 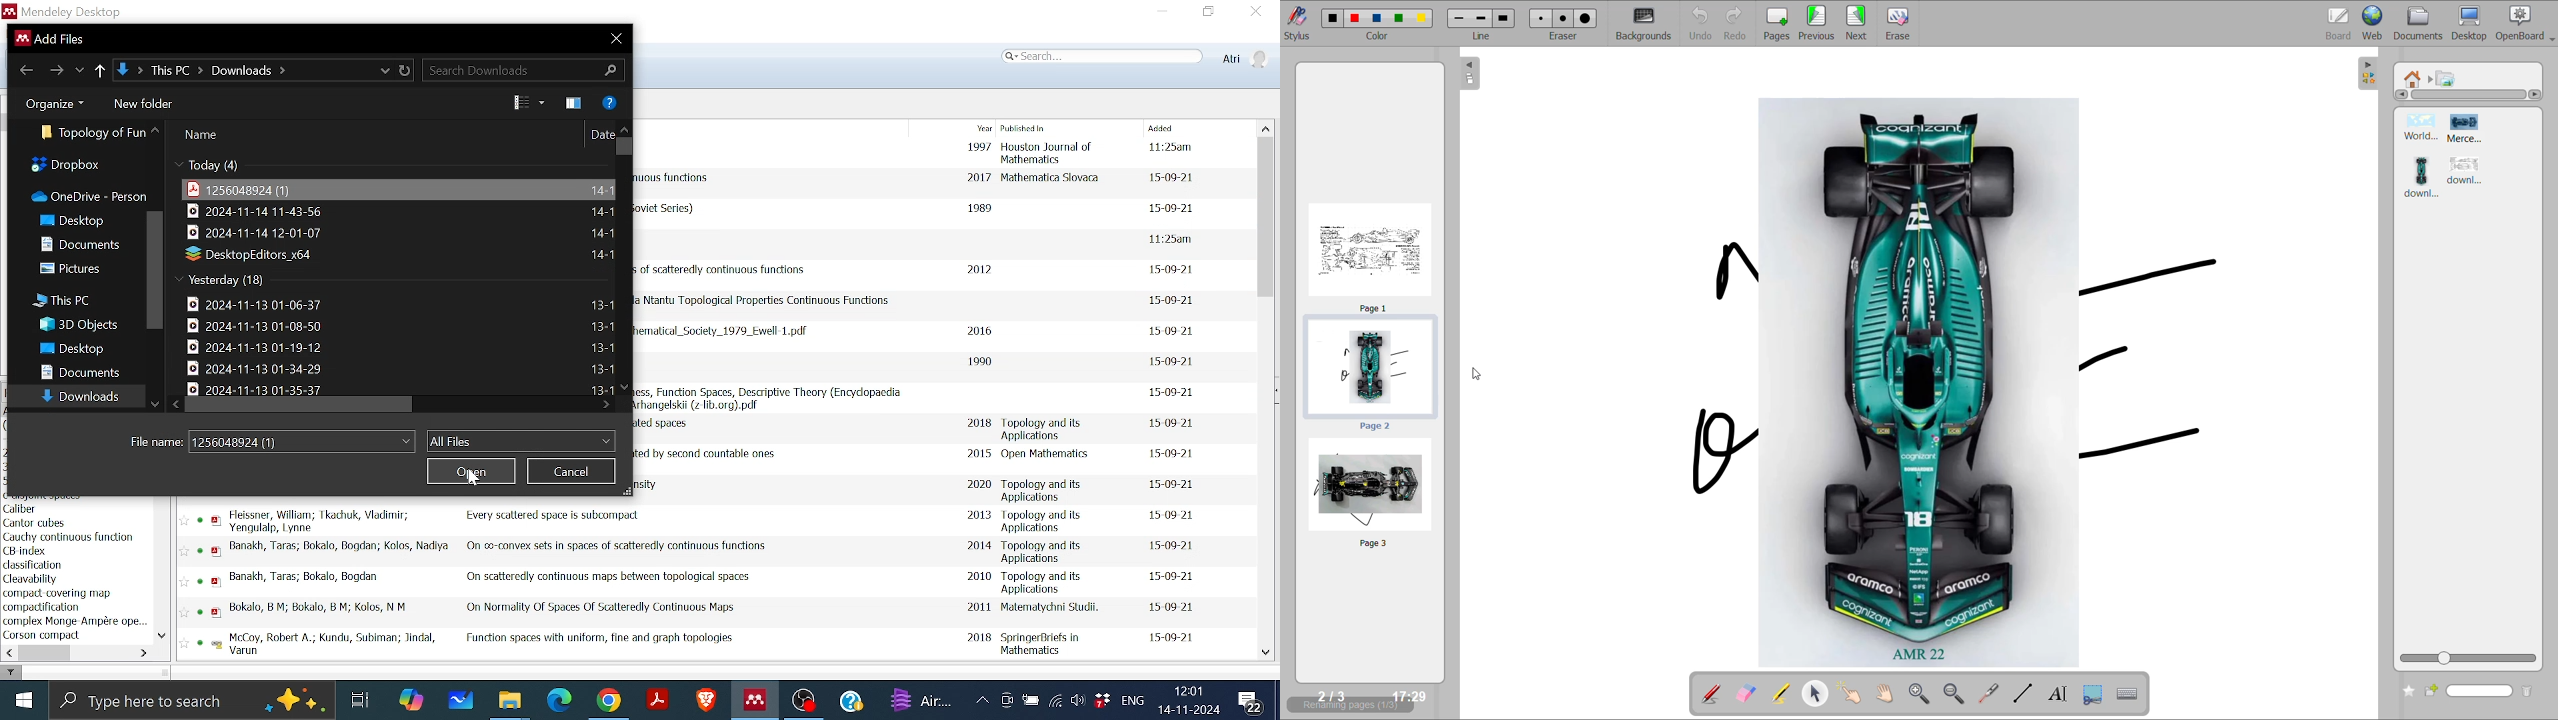 What do you see at coordinates (64, 11) in the screenshot?
I see `Mendeley desktop window` at bounding box center [64, 11].